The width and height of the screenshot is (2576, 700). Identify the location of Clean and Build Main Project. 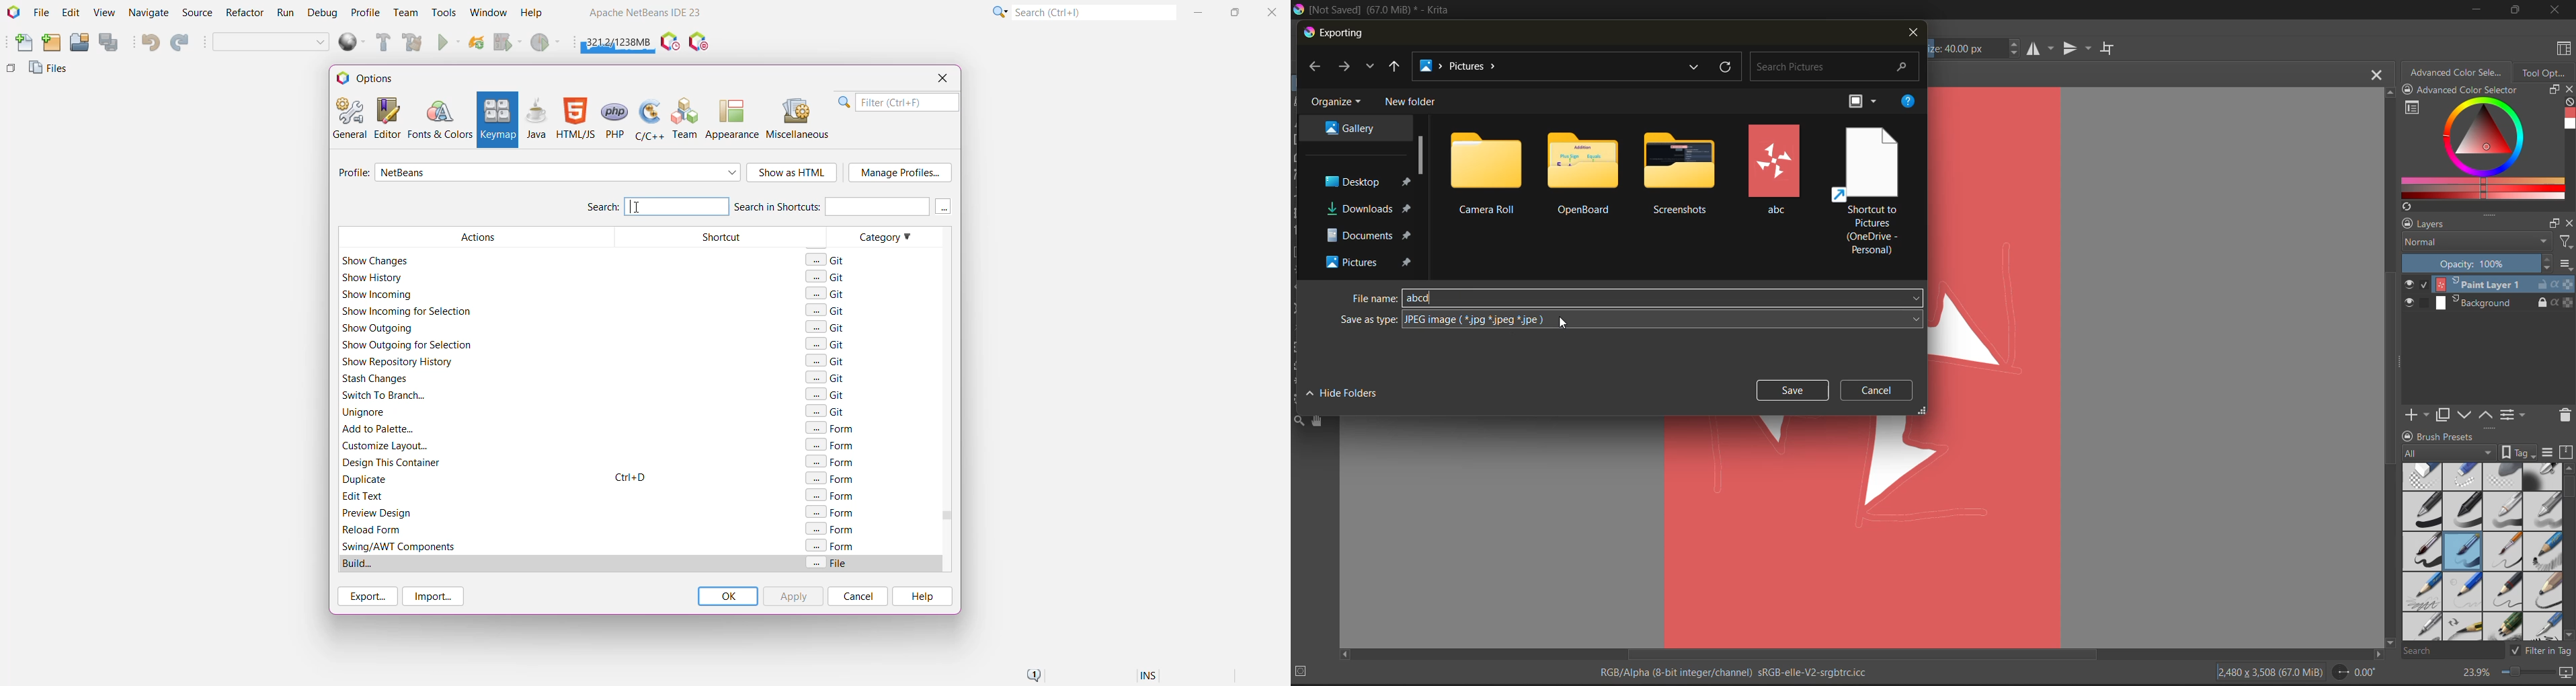
(415, 44).